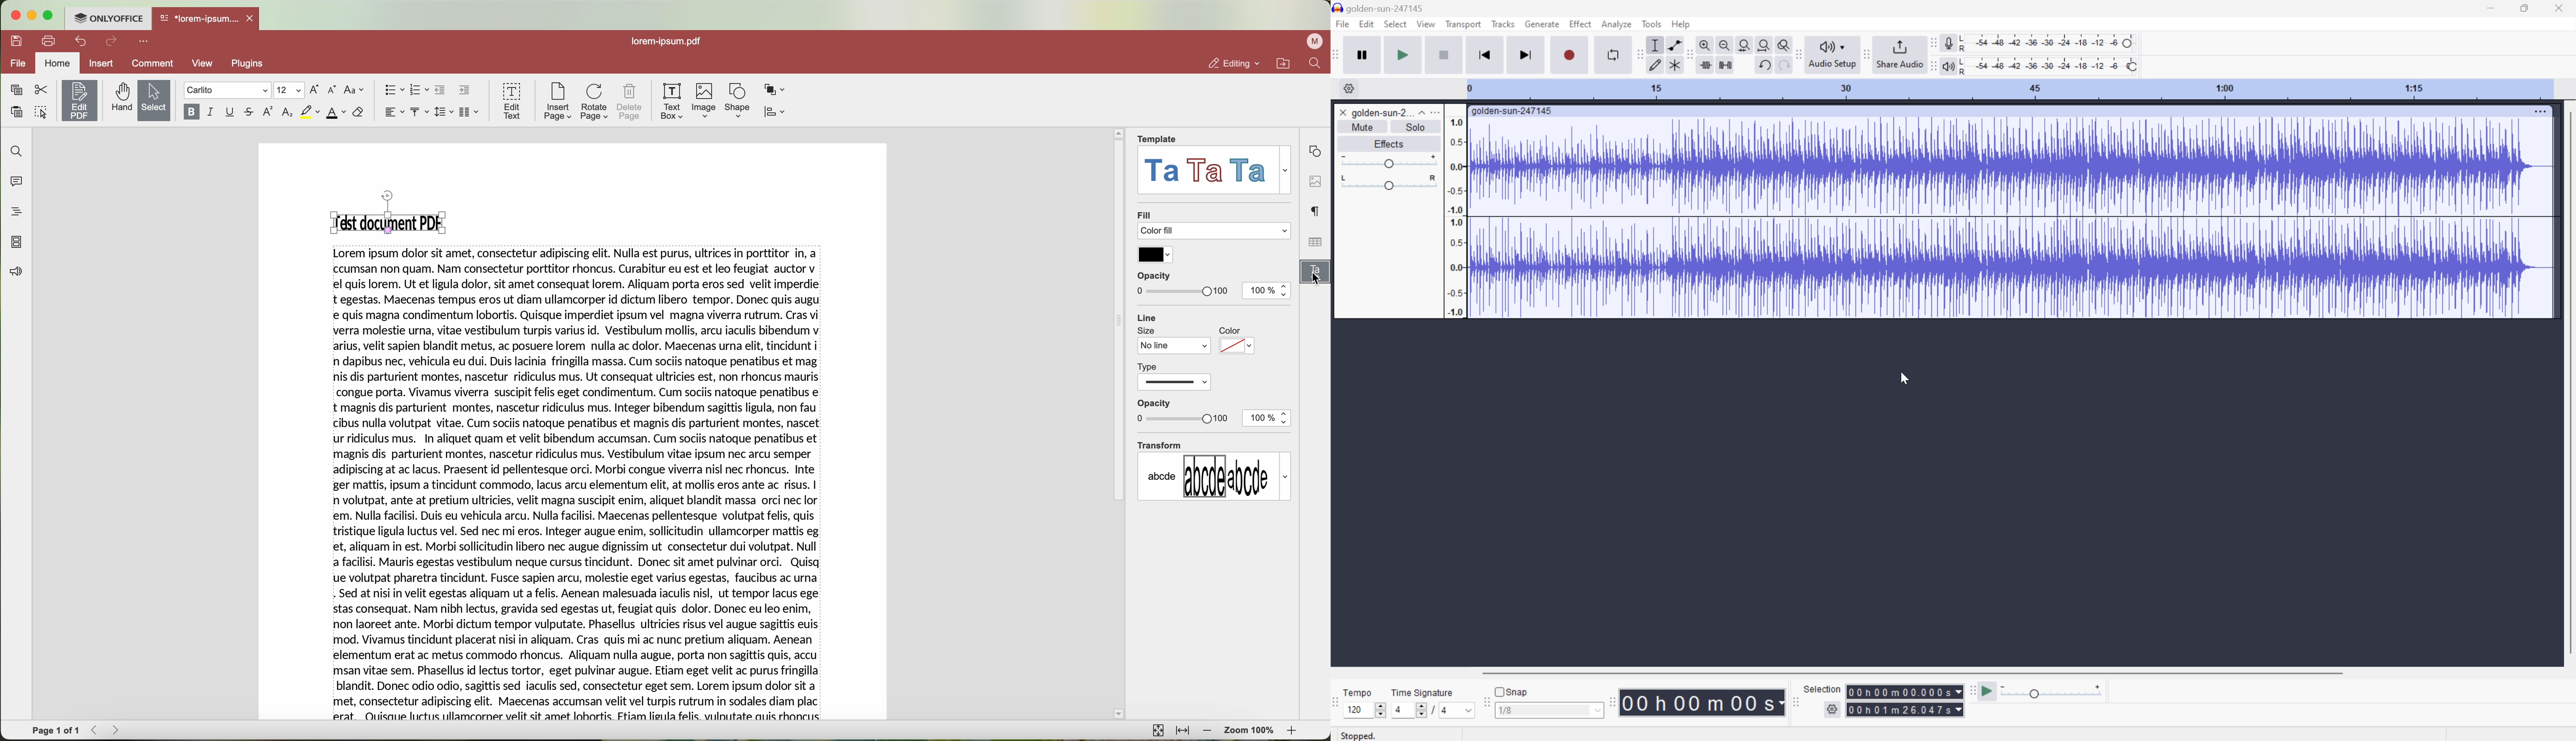 This screenshot has width=2576, height=756. Describe the element at coordinates (1832, 55) in the screenshot. I see `Audio Setup` at that location.